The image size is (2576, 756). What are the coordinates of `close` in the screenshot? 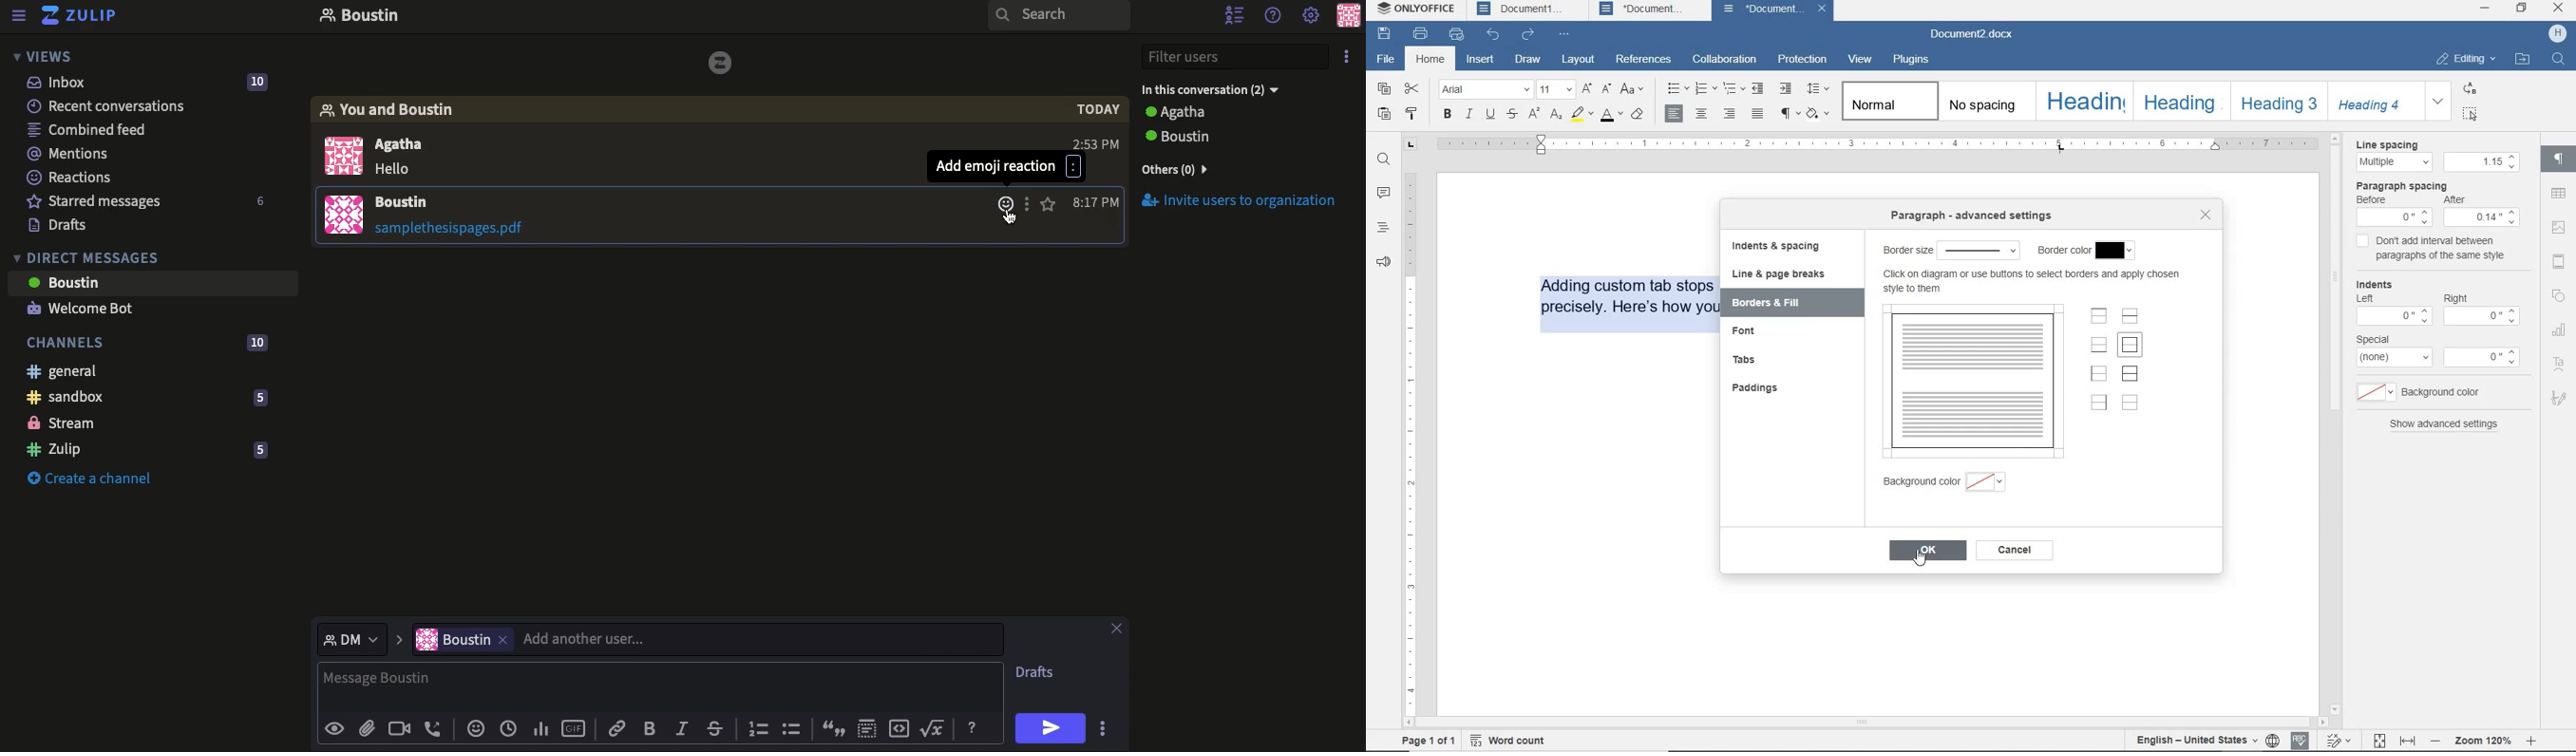 It's located at (2558, 9).